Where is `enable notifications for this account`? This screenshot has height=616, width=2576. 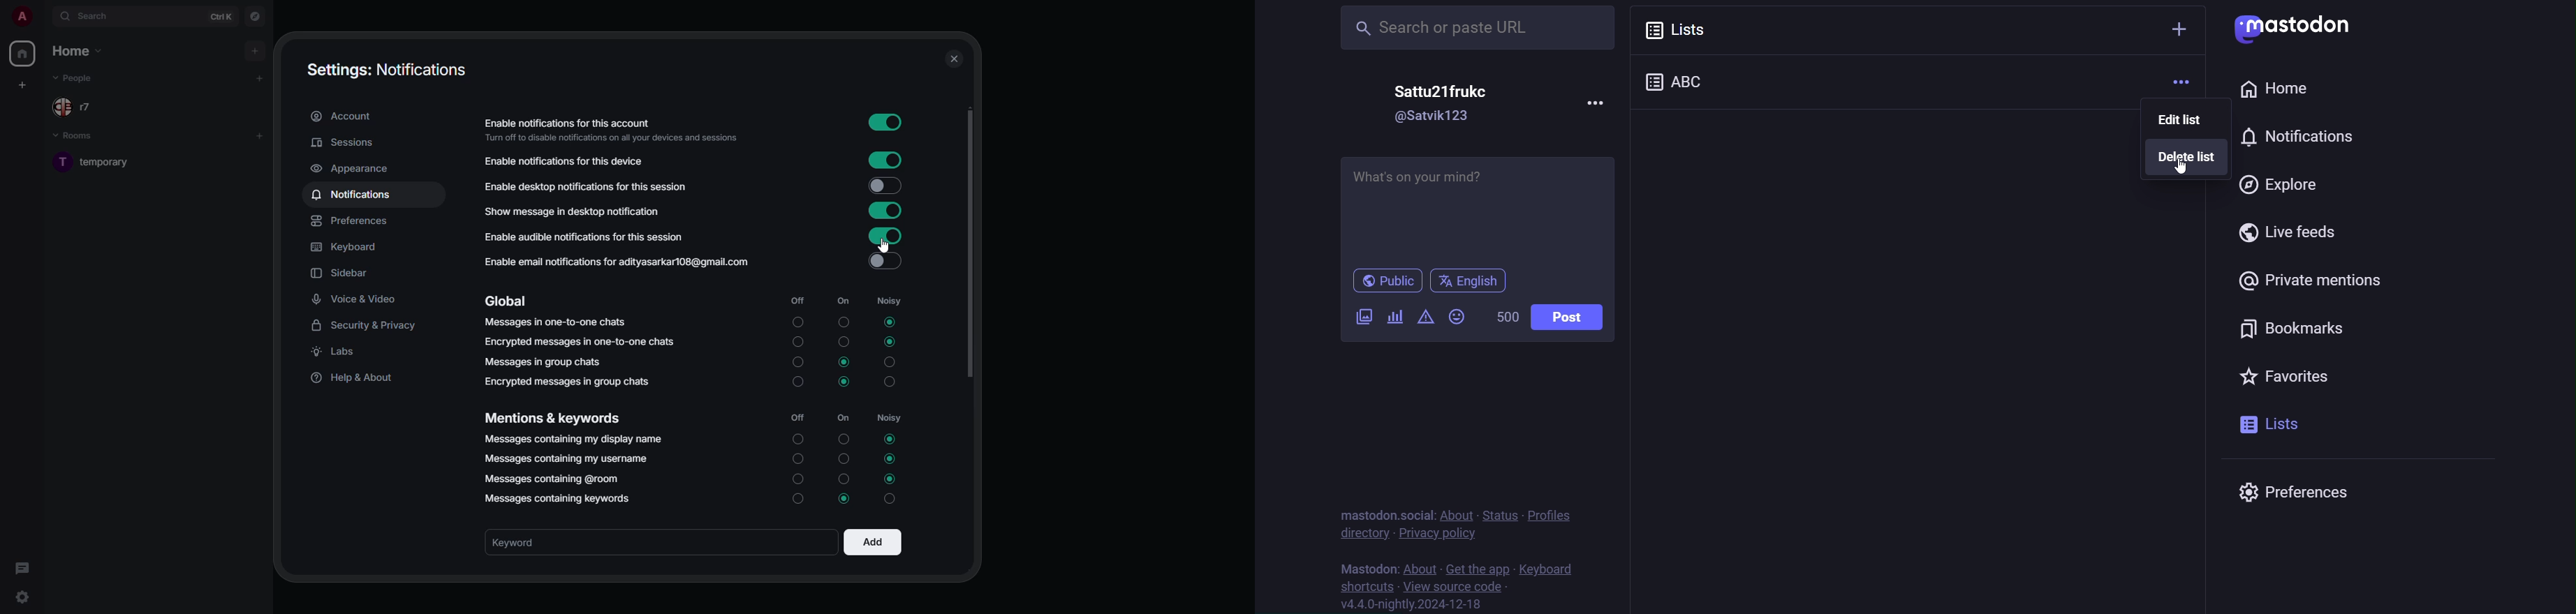 enable notifications for this account is located at coordinates (616, 130).